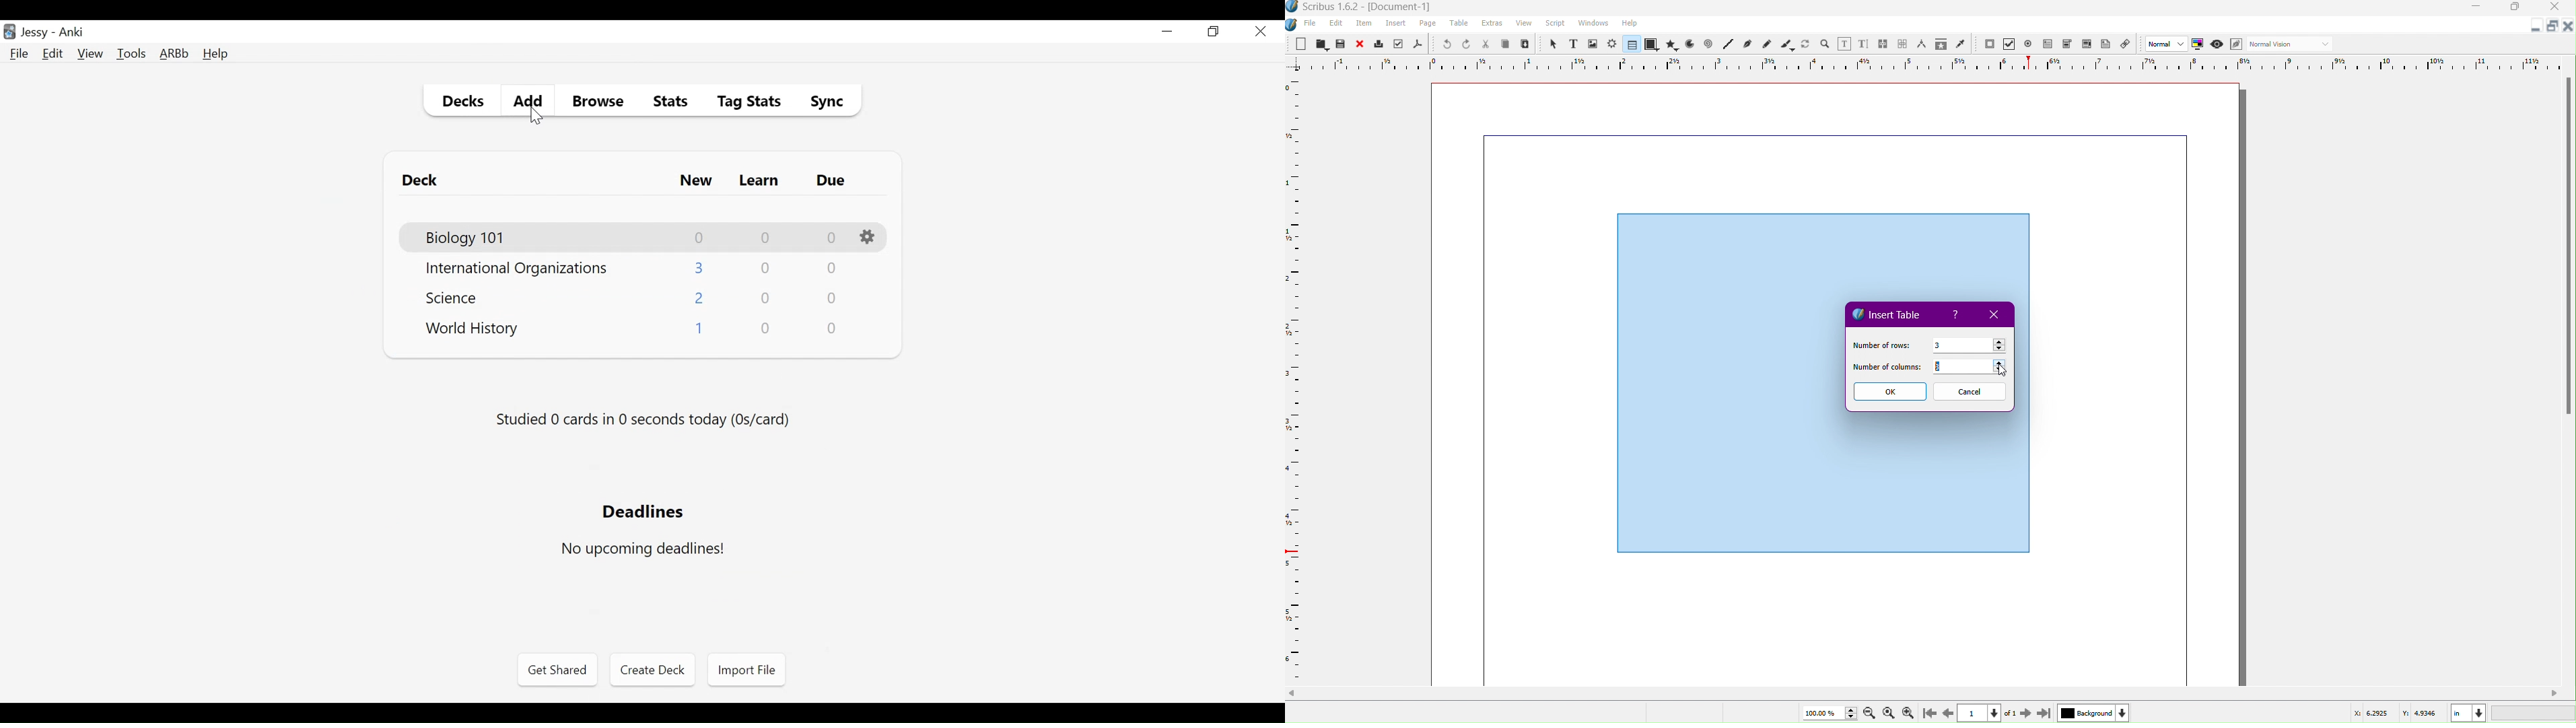  I want to click on Help, so click(1630, 23).